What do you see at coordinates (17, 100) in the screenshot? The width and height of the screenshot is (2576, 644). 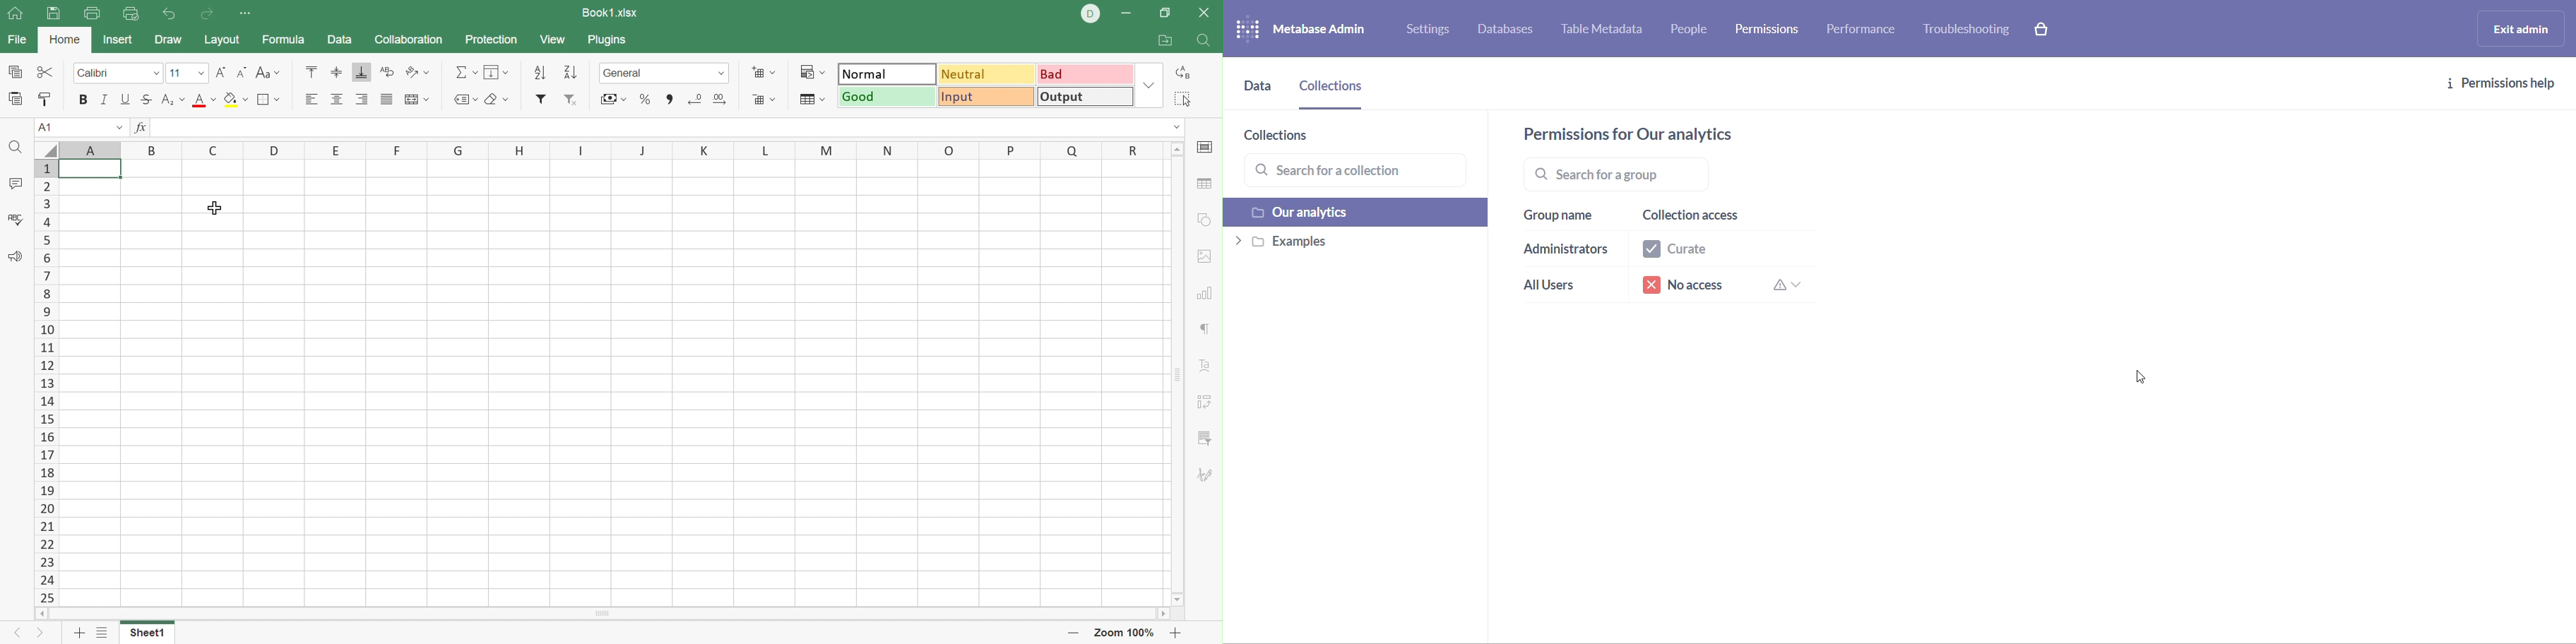 I see `Paste` at bounding box center [17, 100].